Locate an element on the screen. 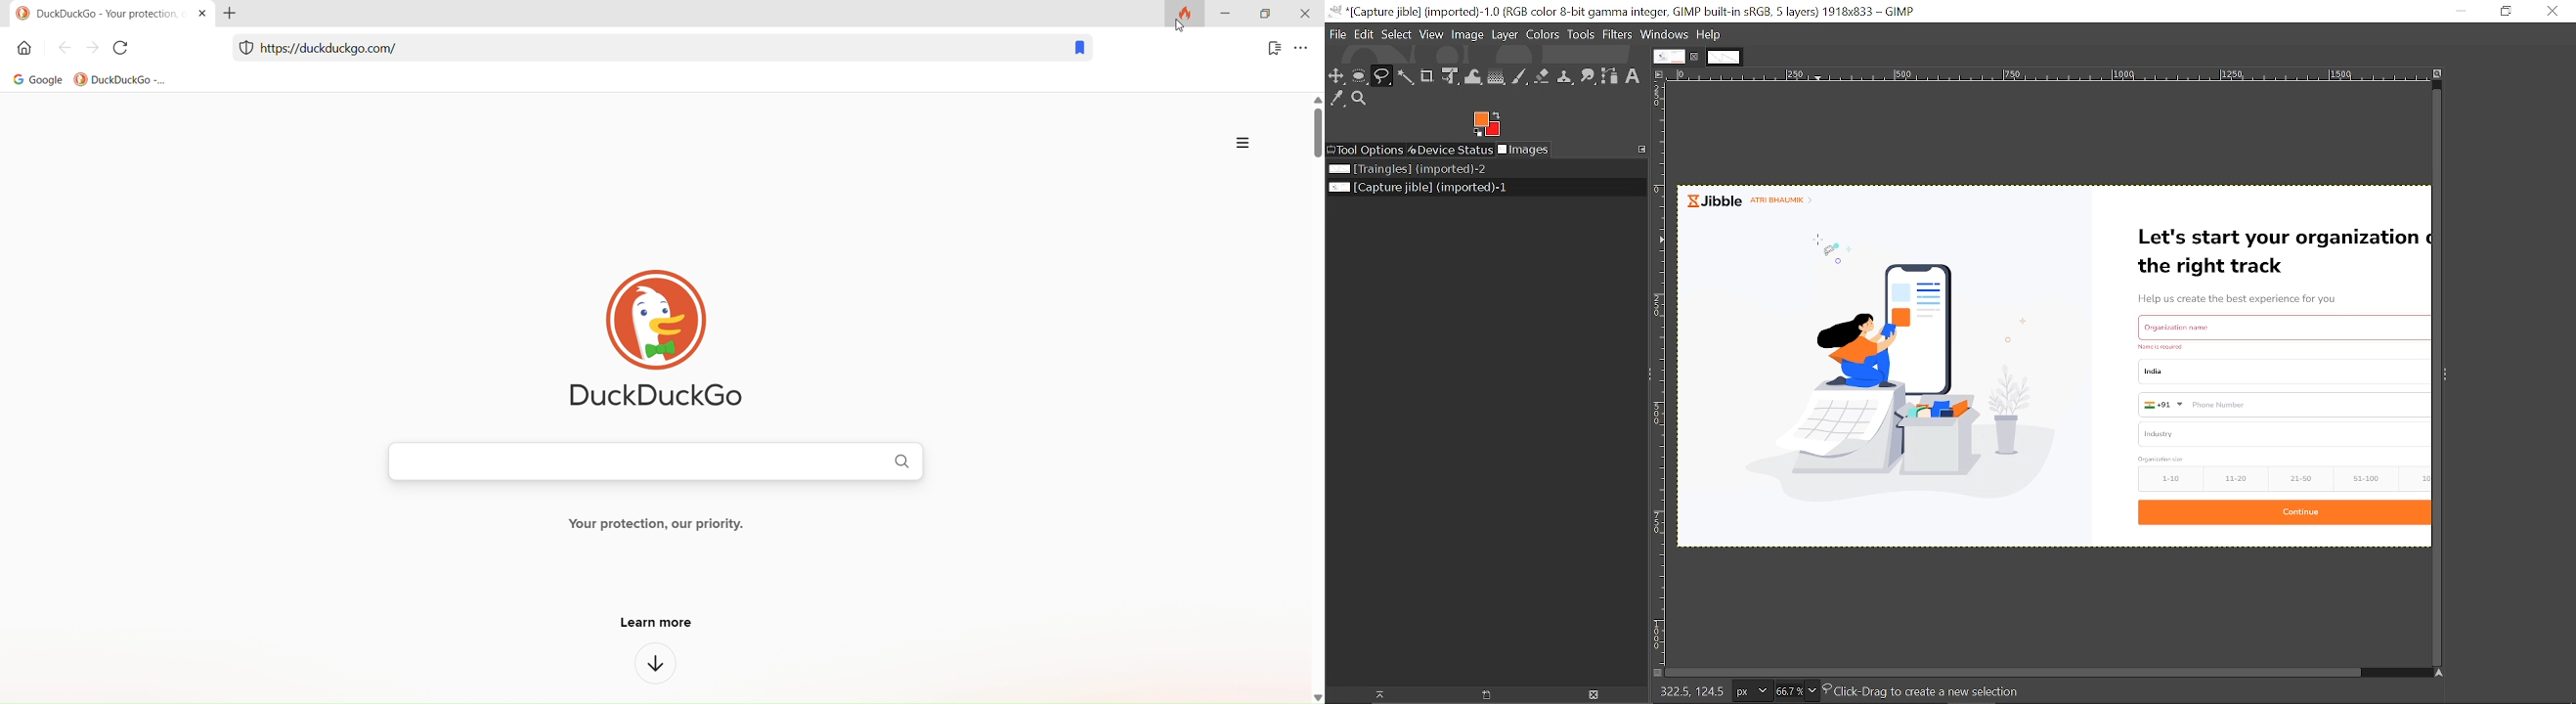  text tool is located at coordinates (1634, 76).